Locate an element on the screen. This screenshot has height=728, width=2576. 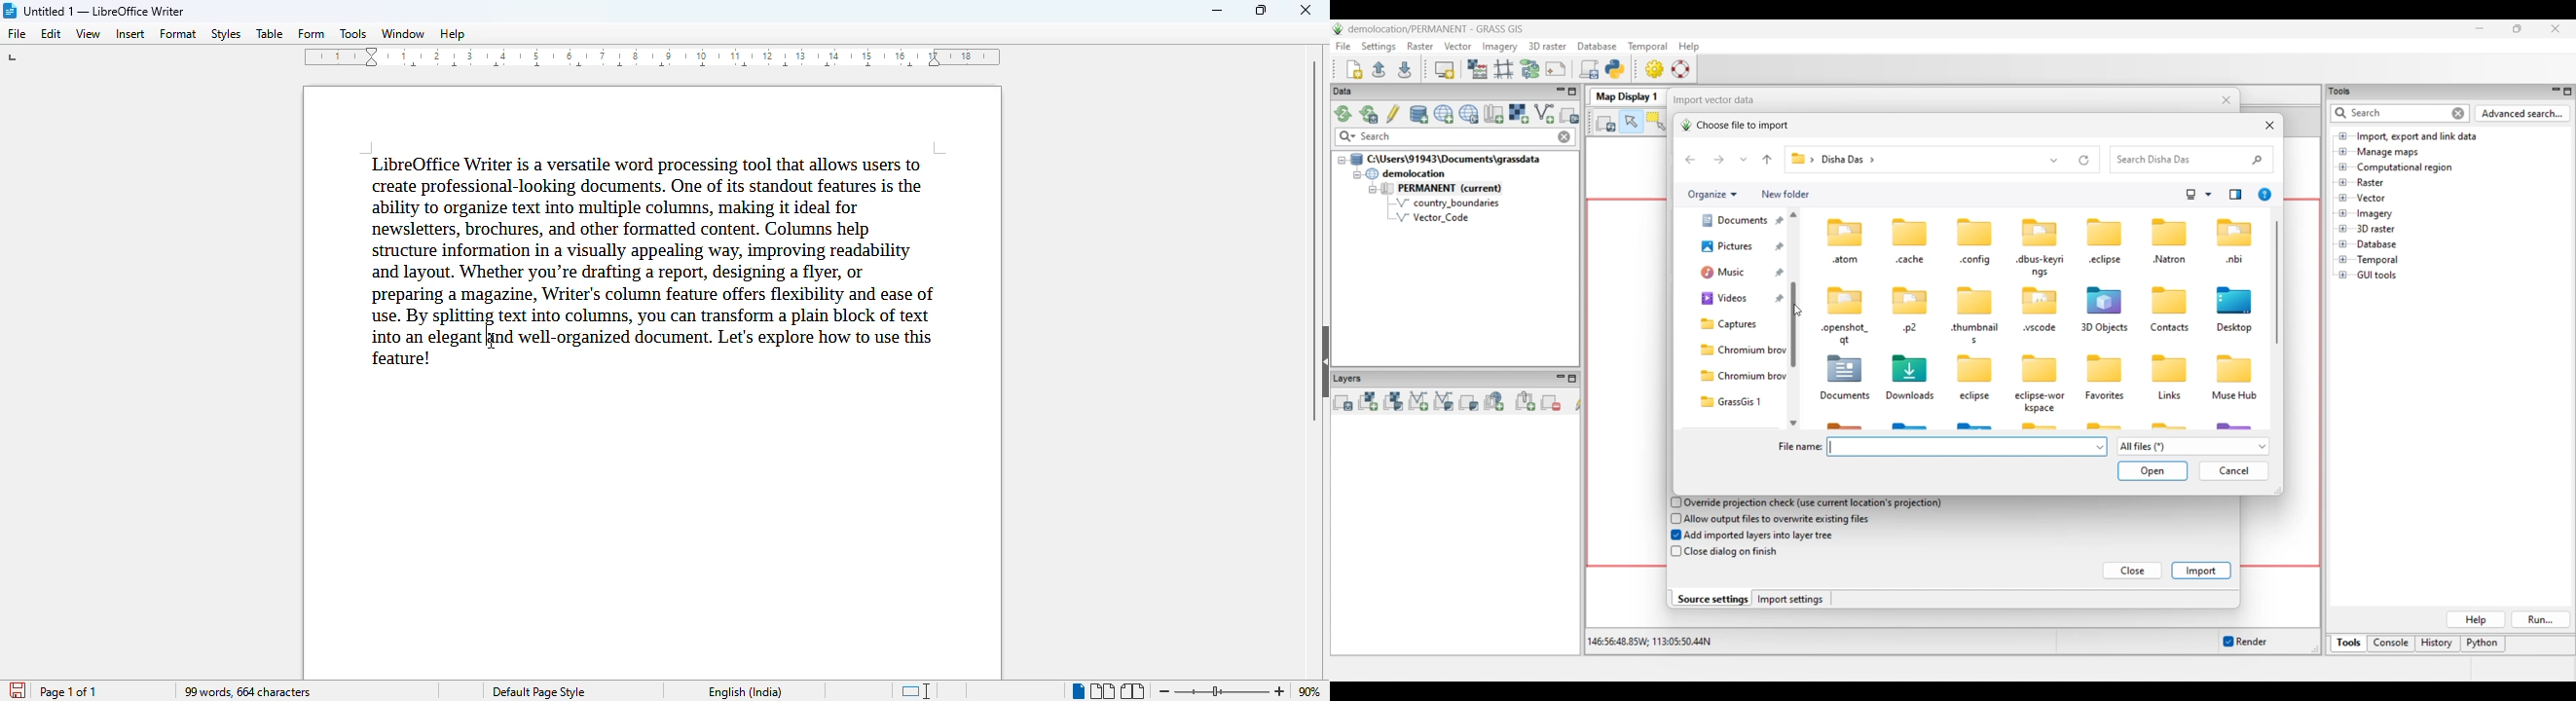
Untitled 1 -- LibreOffice Writer is located at coordinates (107, 10).